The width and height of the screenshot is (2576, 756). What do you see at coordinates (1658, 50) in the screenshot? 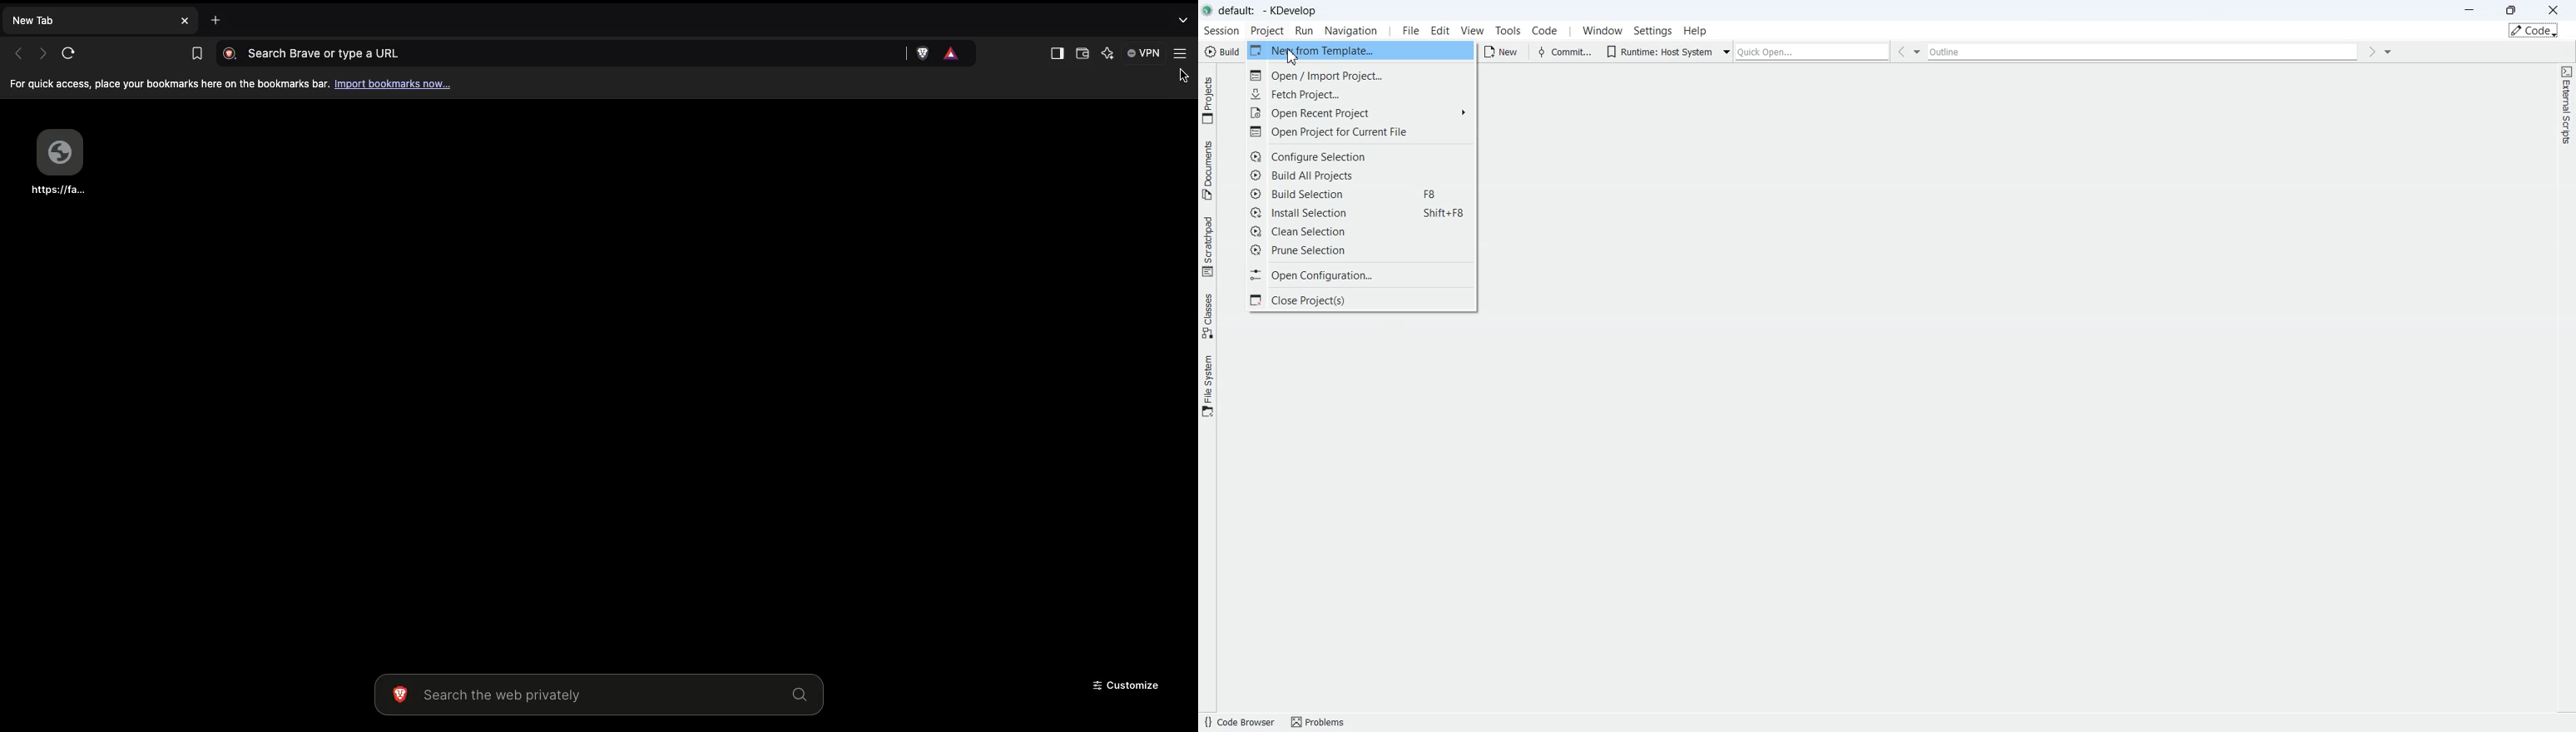
I see `Runtime: Host System` at bounding box center [1658, 50].